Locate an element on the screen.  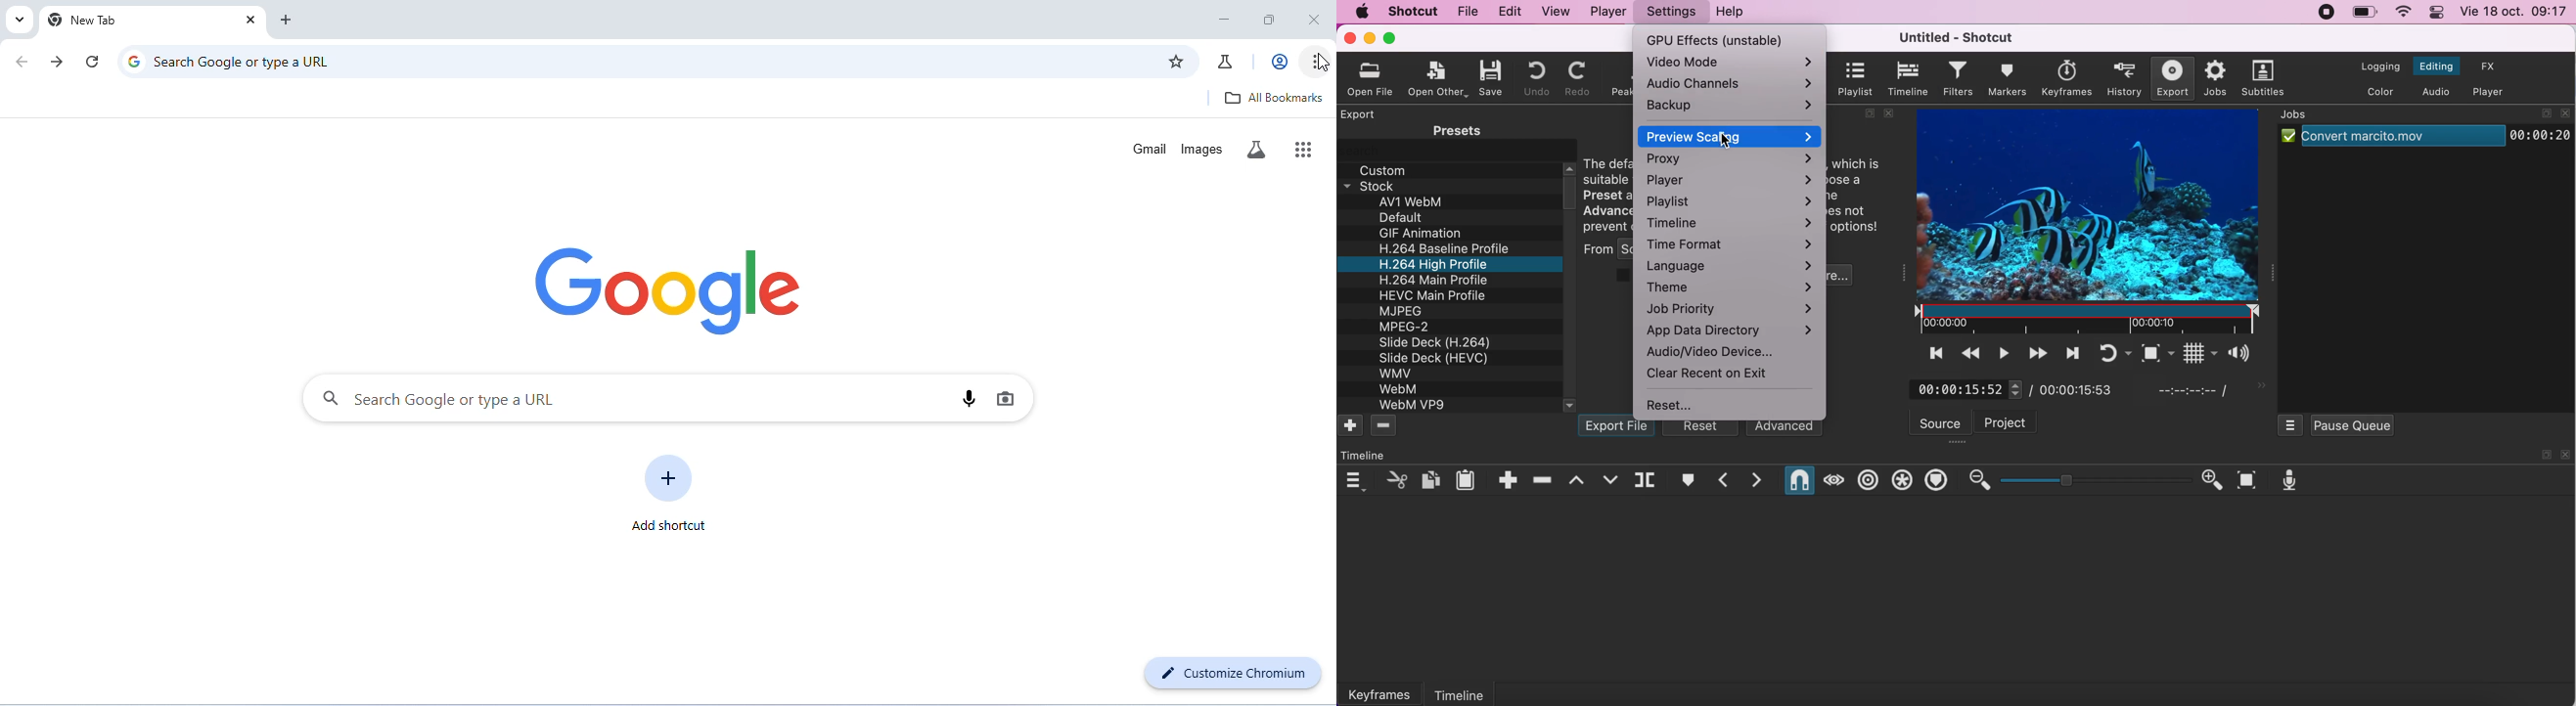
toggle player looping is located at coordinates (2104, 353).